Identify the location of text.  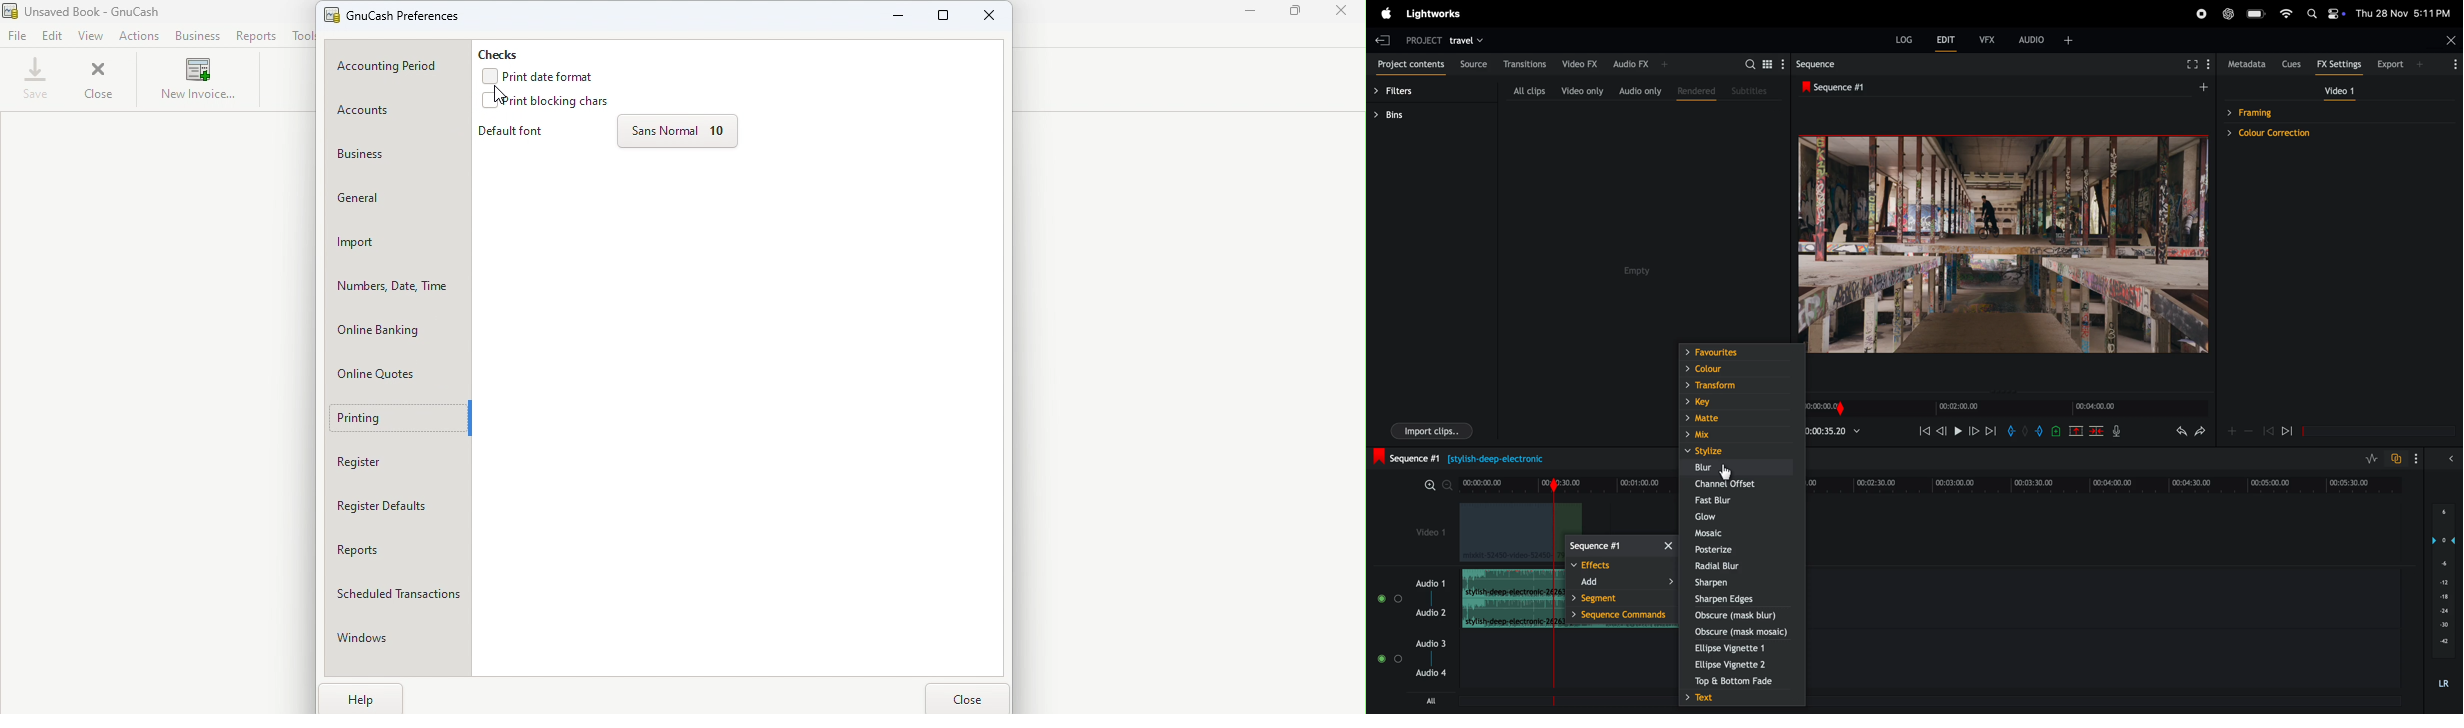
(1738, 698).